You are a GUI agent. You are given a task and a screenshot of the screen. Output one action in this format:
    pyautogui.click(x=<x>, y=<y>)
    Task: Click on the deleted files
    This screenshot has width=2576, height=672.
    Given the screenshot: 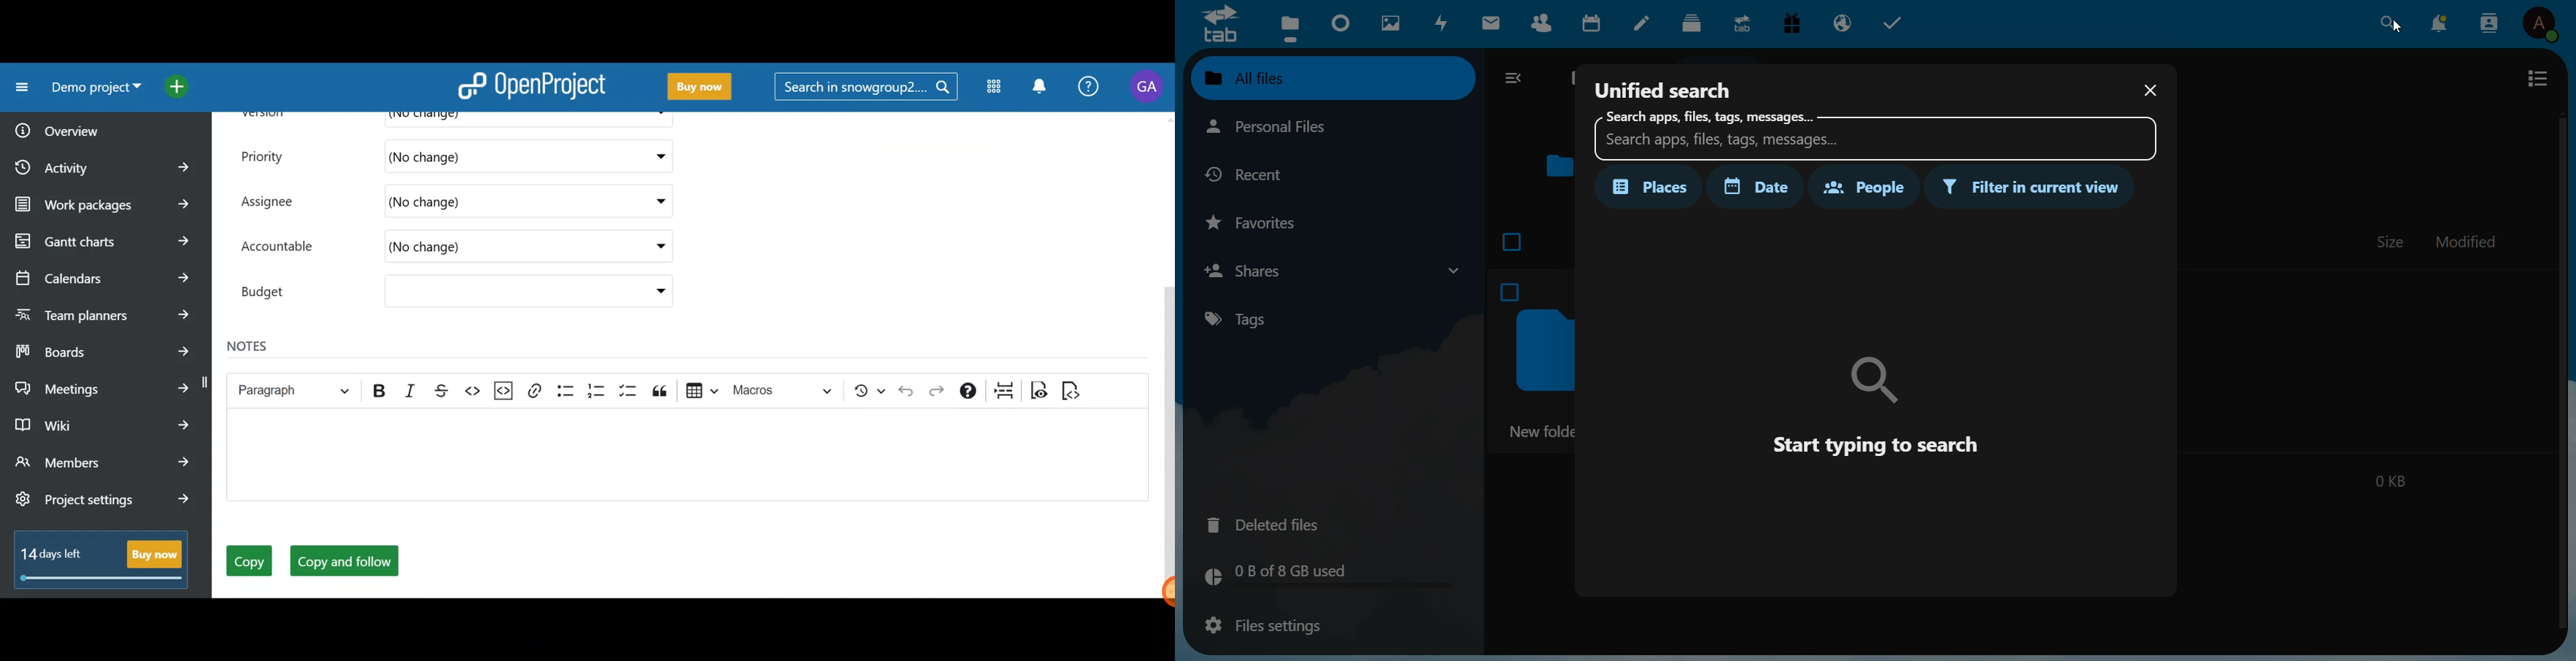 What is the action you would take?
    pyautogui.click(x=1273, y=523)
    